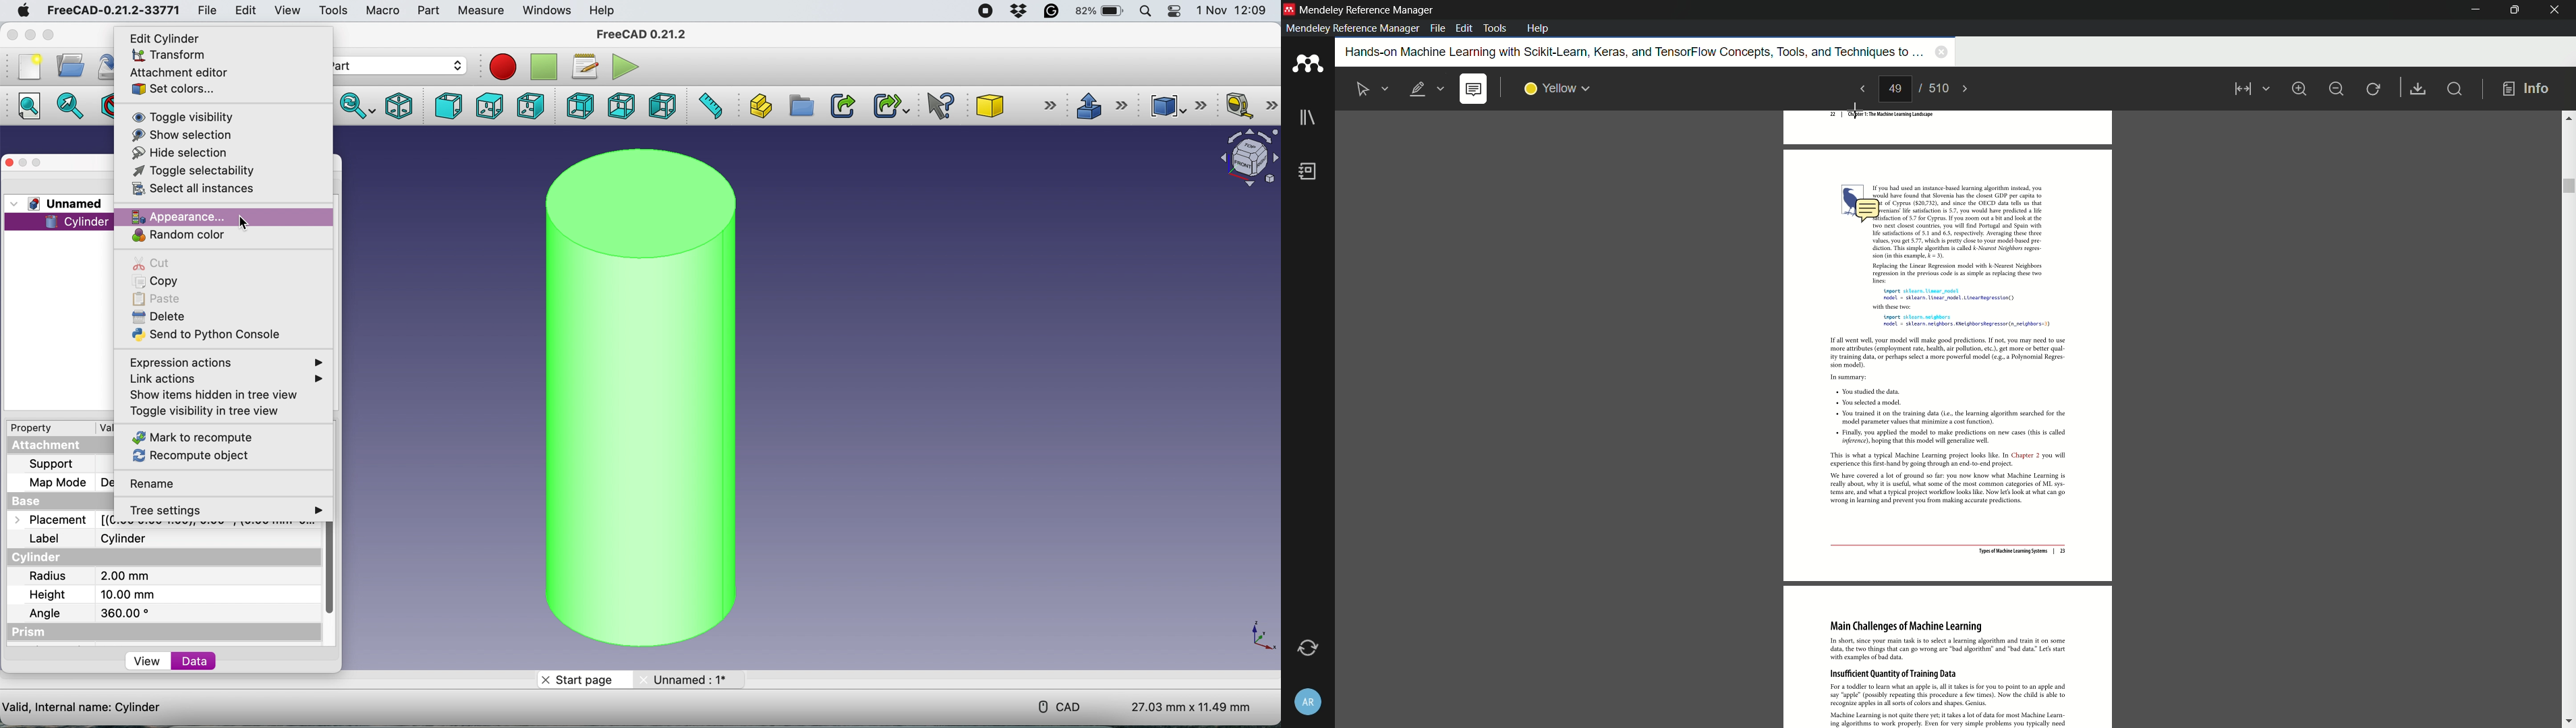 The image size is (2576, 728). What do you see at coordinates (90, 596) in the screenshot?
I see `height` at bounding box center [90, 596].